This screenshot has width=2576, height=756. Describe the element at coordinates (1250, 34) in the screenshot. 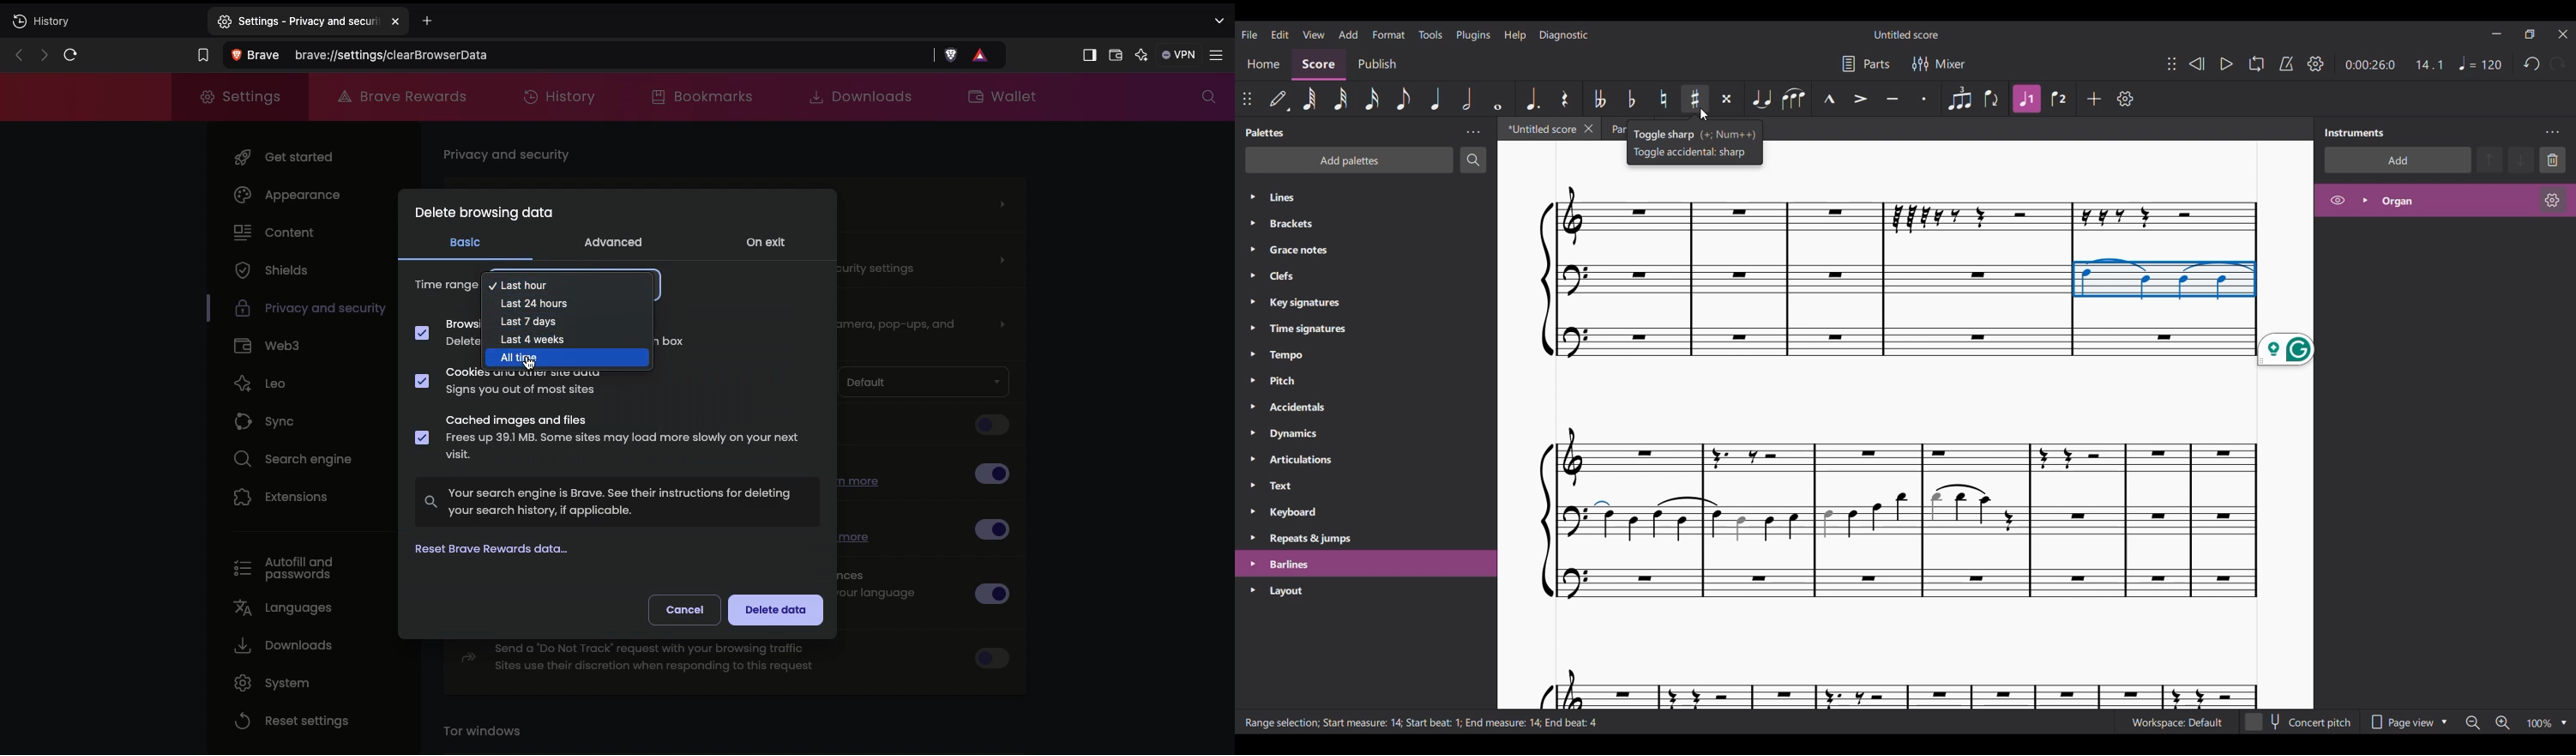

I see `File menu` at that location.